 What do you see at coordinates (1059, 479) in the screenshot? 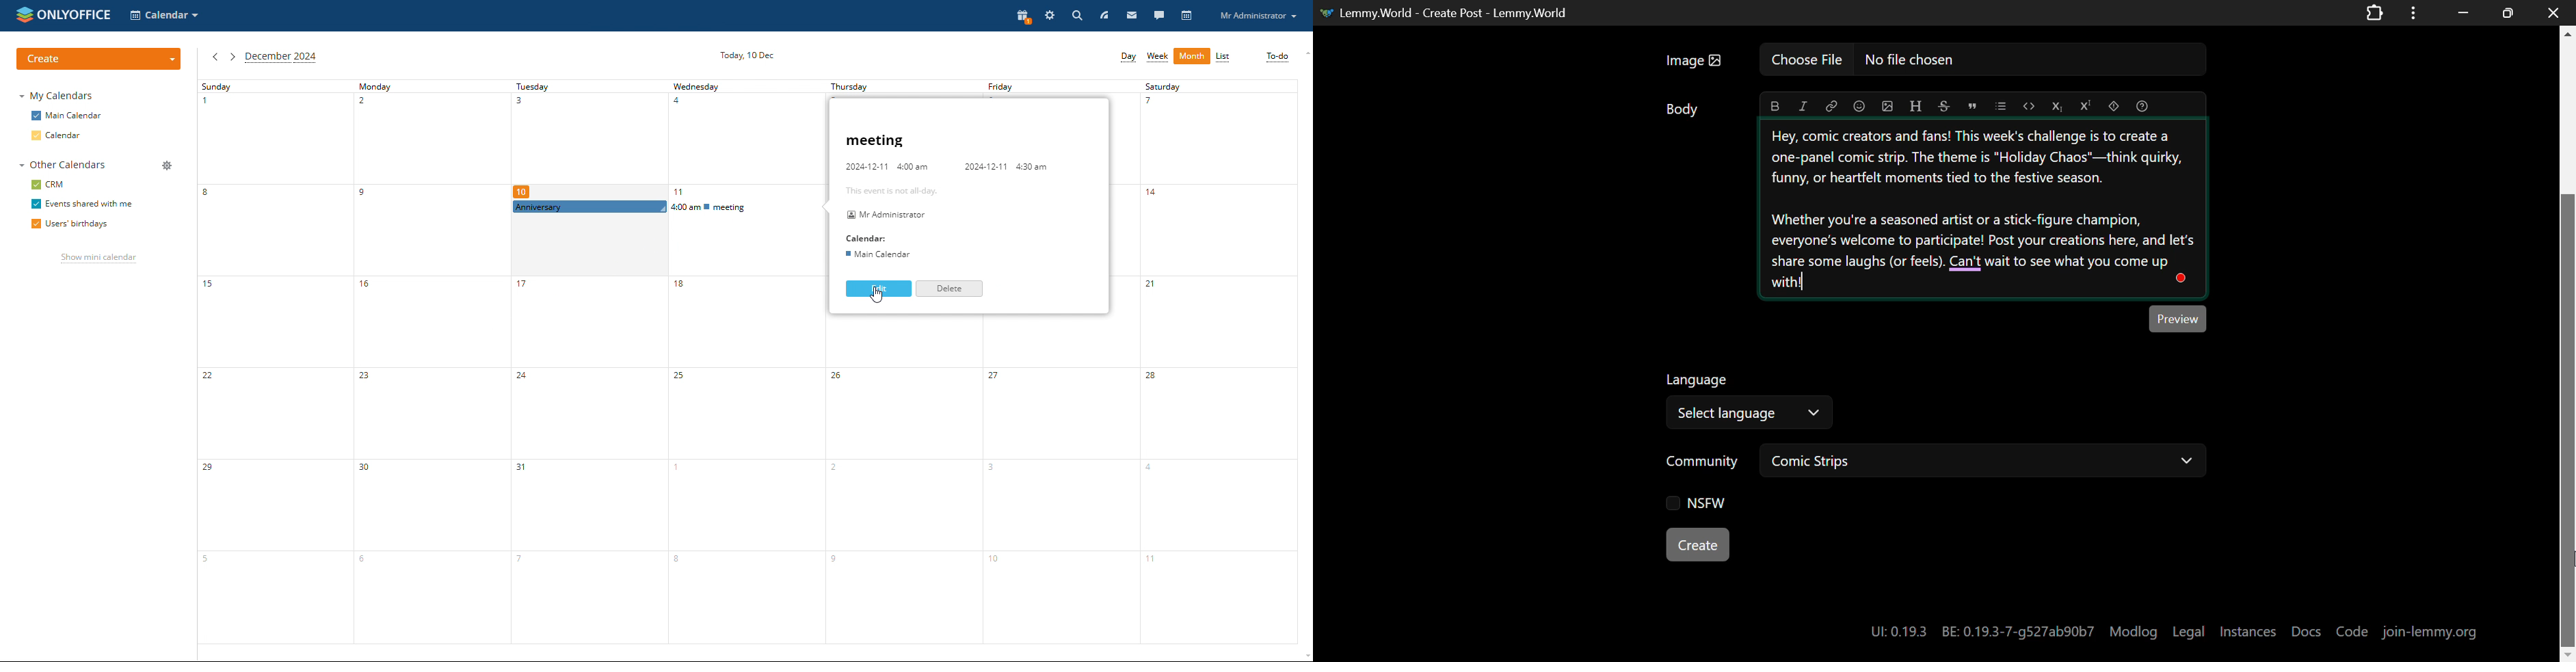
I see `friday` at bounding box center [1059, 479].